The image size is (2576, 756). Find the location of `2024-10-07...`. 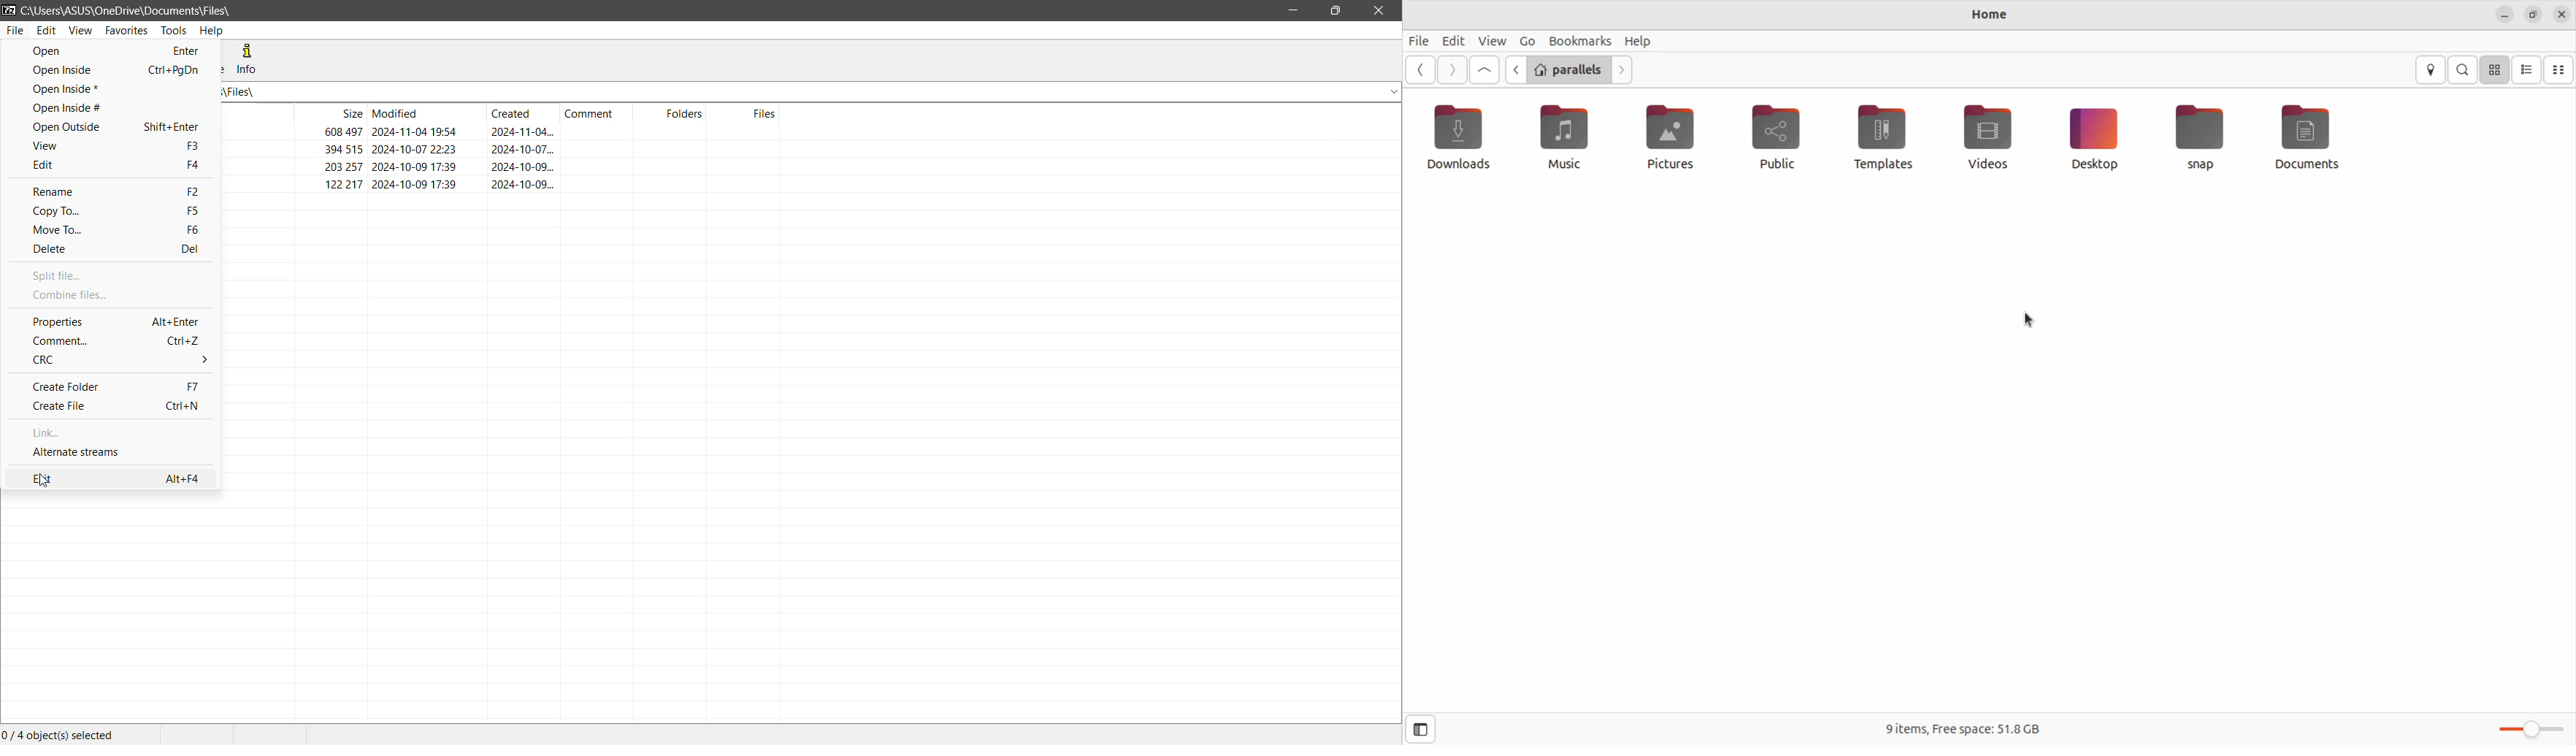

2024-10-07... is located at coordinates (524, 148).